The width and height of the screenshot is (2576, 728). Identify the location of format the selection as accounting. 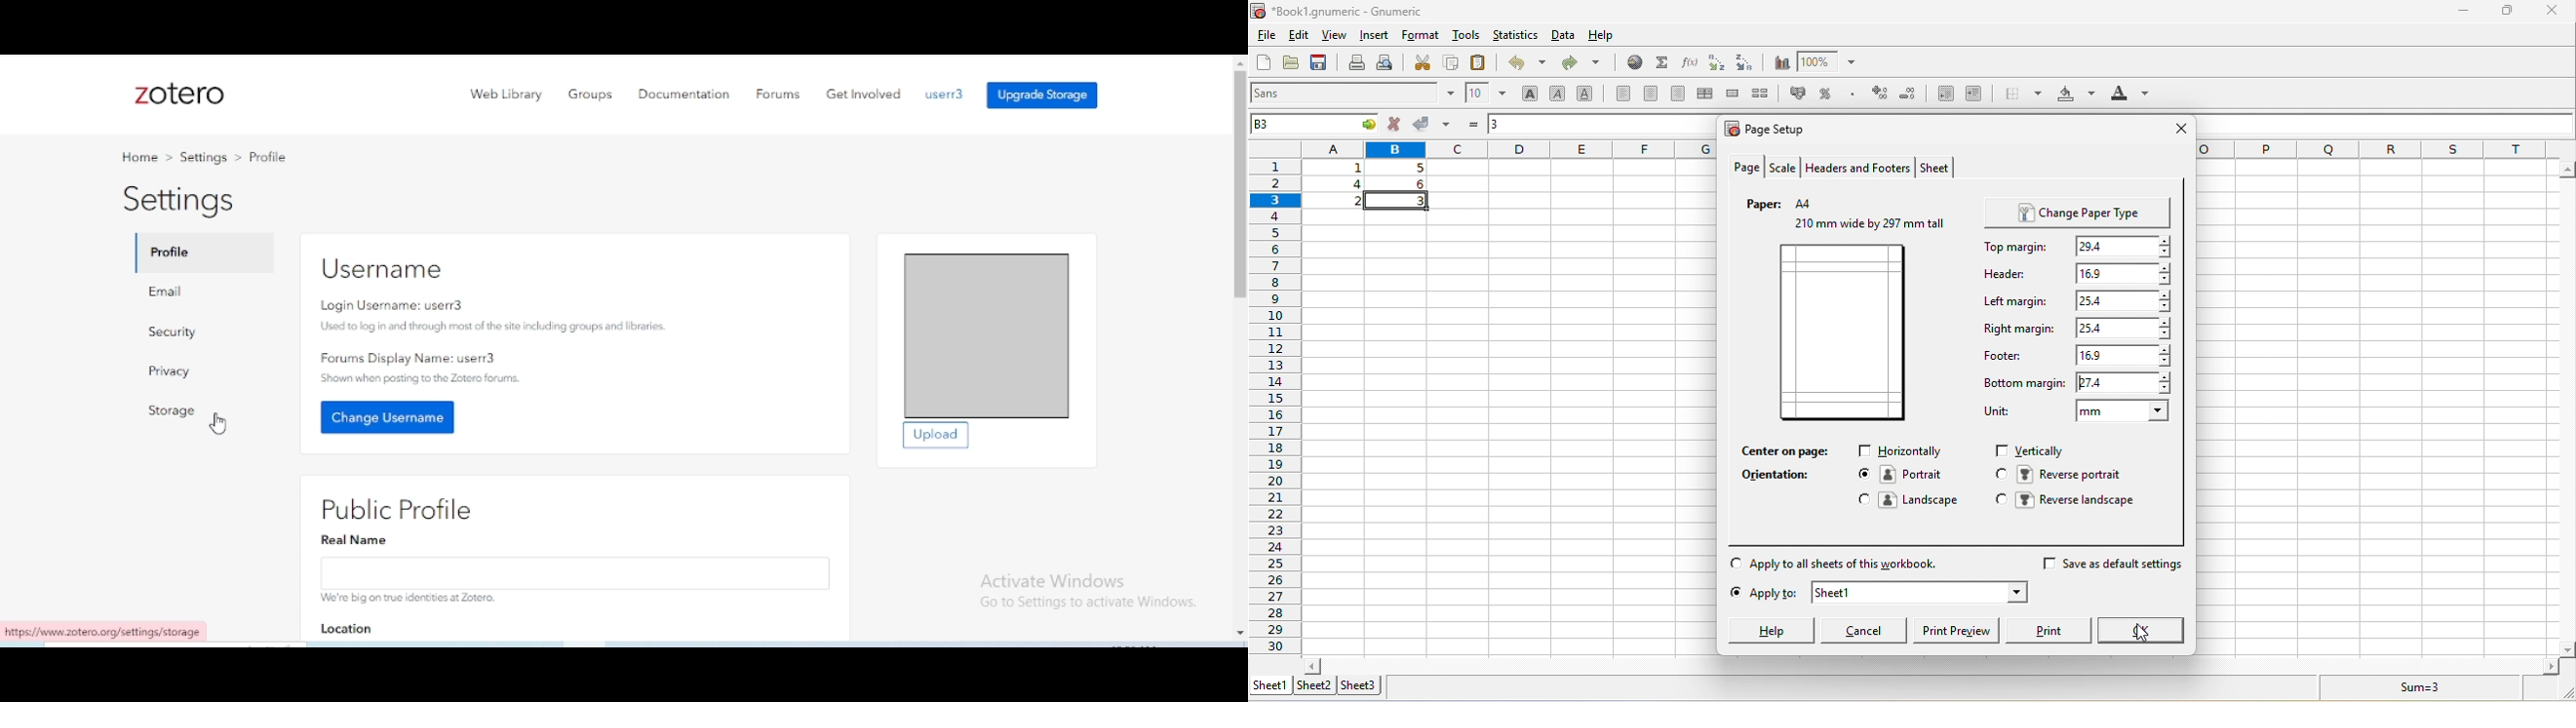
(1800, 92).